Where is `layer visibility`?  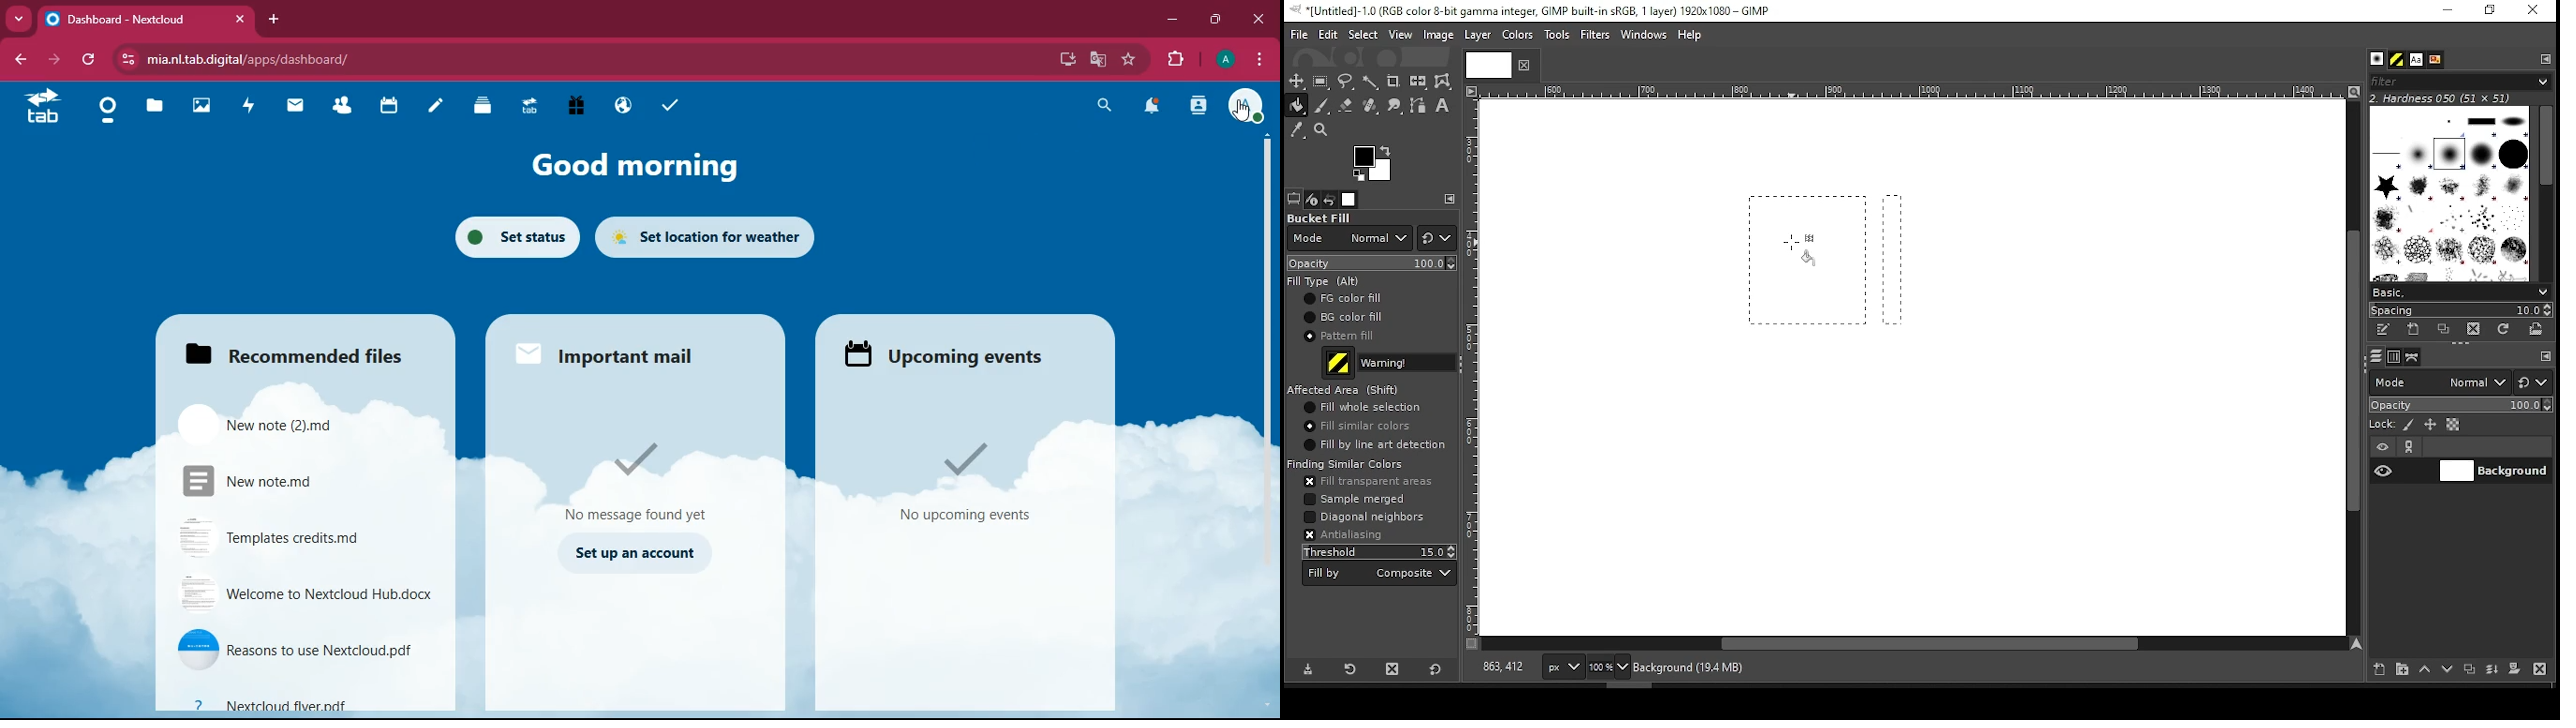
layer visibility is located at coordinates (2383, 447).